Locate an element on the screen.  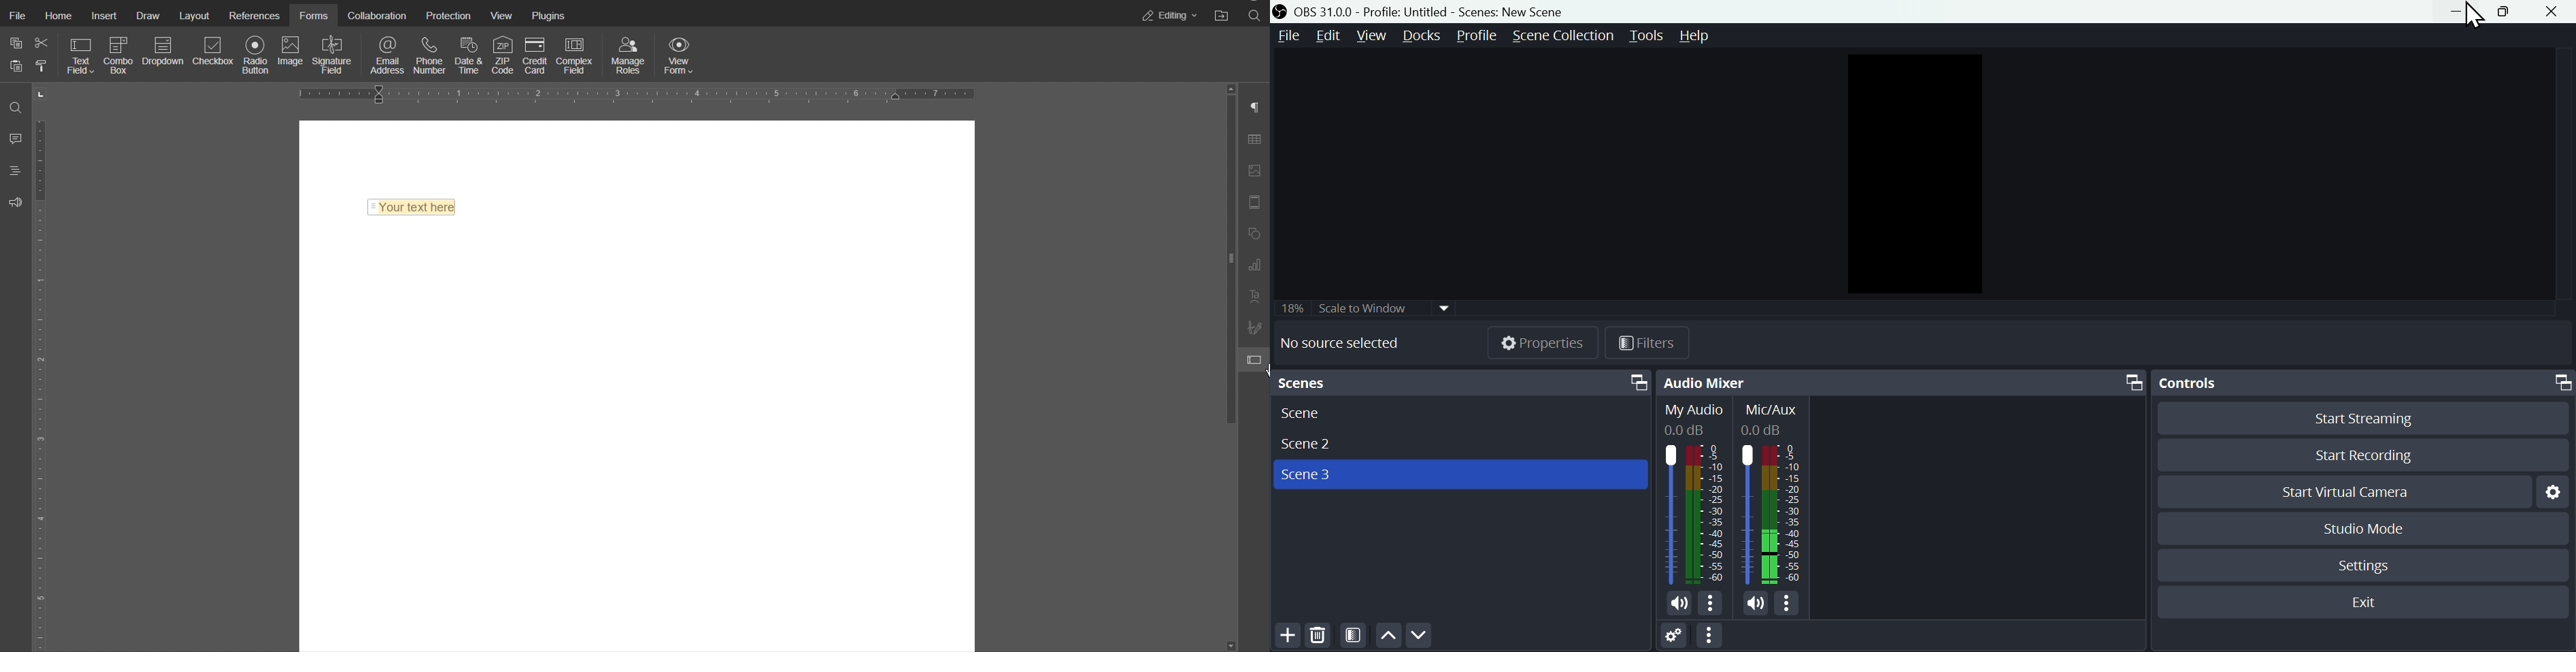
cursor is located at coordinates (1262, 372).